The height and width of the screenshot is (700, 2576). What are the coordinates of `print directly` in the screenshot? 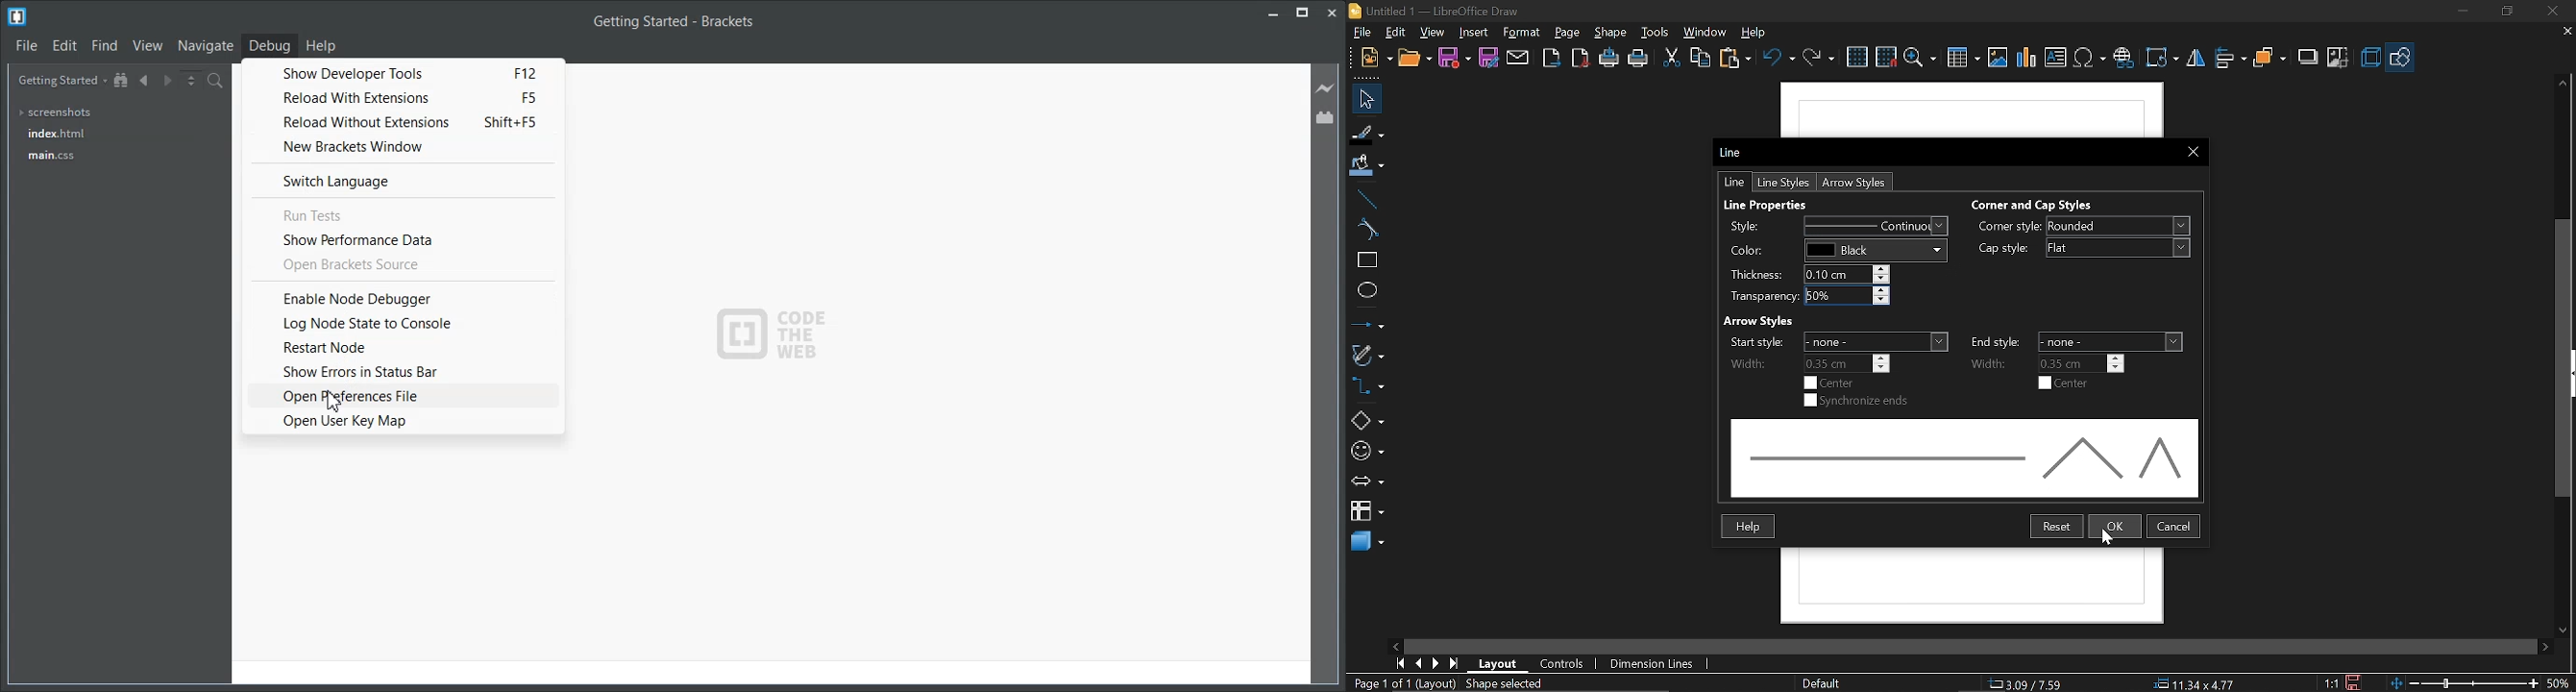 It's located at (1607, 57).